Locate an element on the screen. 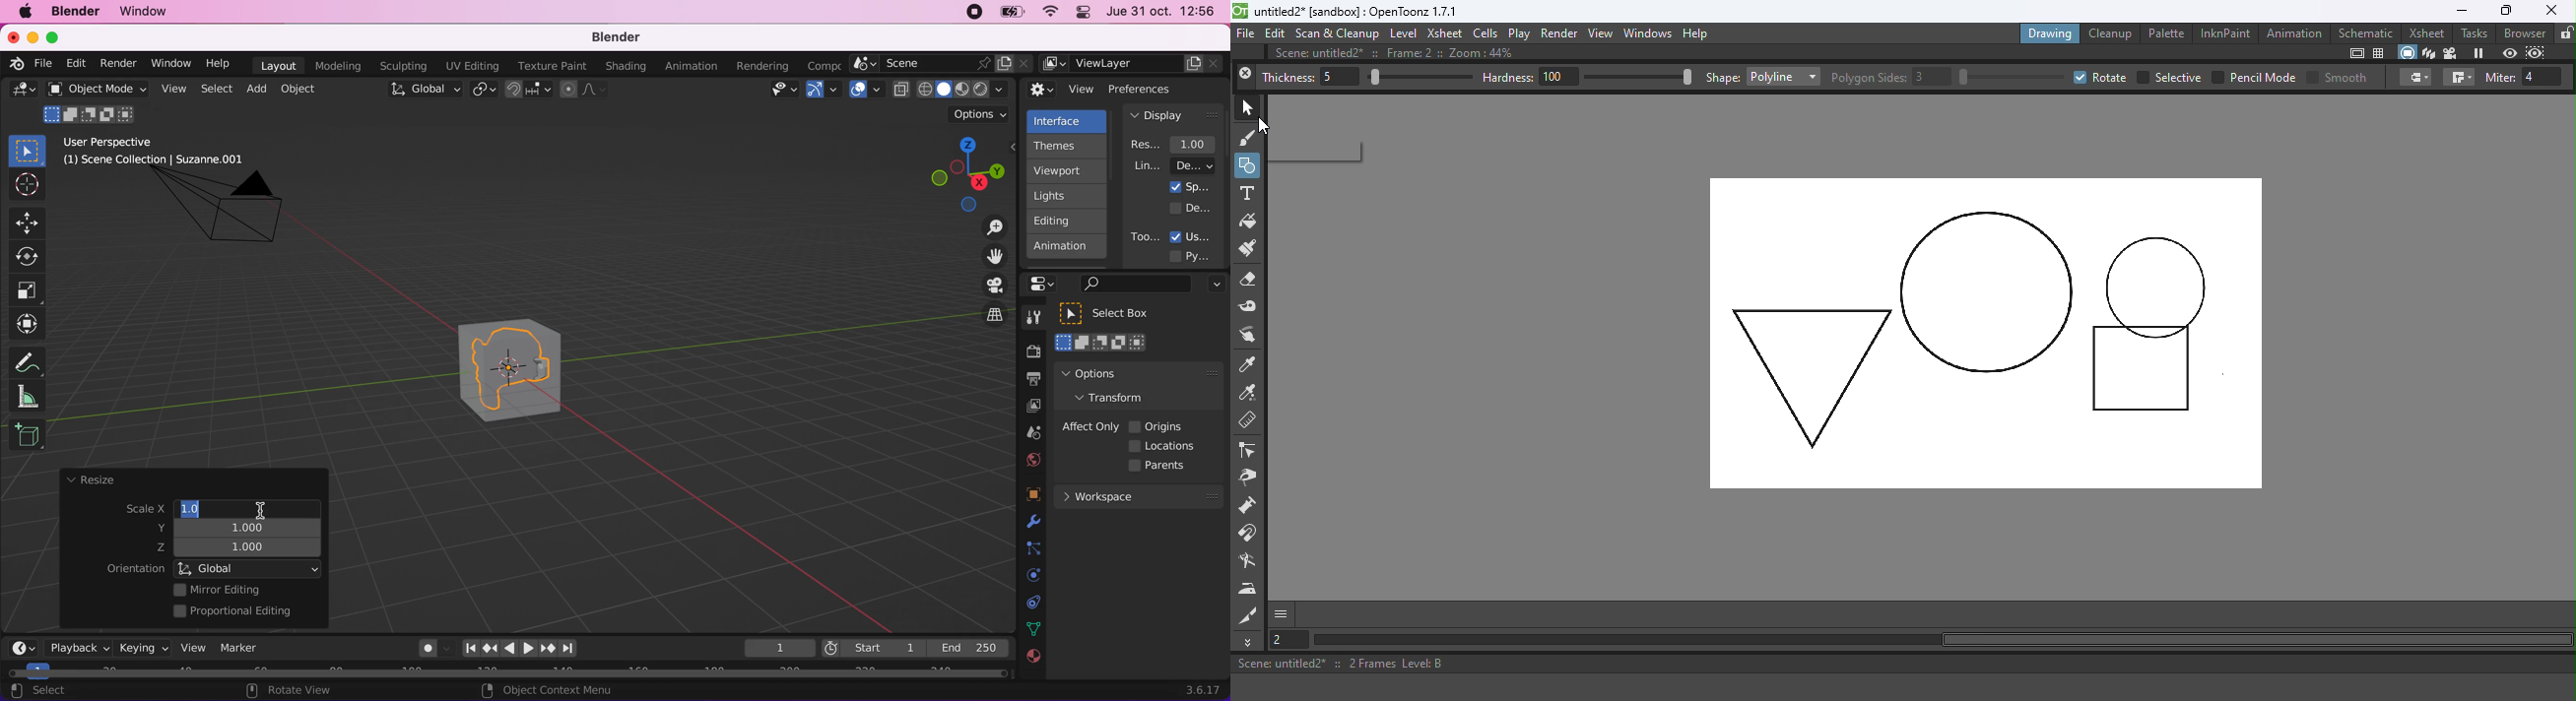  options is located at coordinates (1116, 373).